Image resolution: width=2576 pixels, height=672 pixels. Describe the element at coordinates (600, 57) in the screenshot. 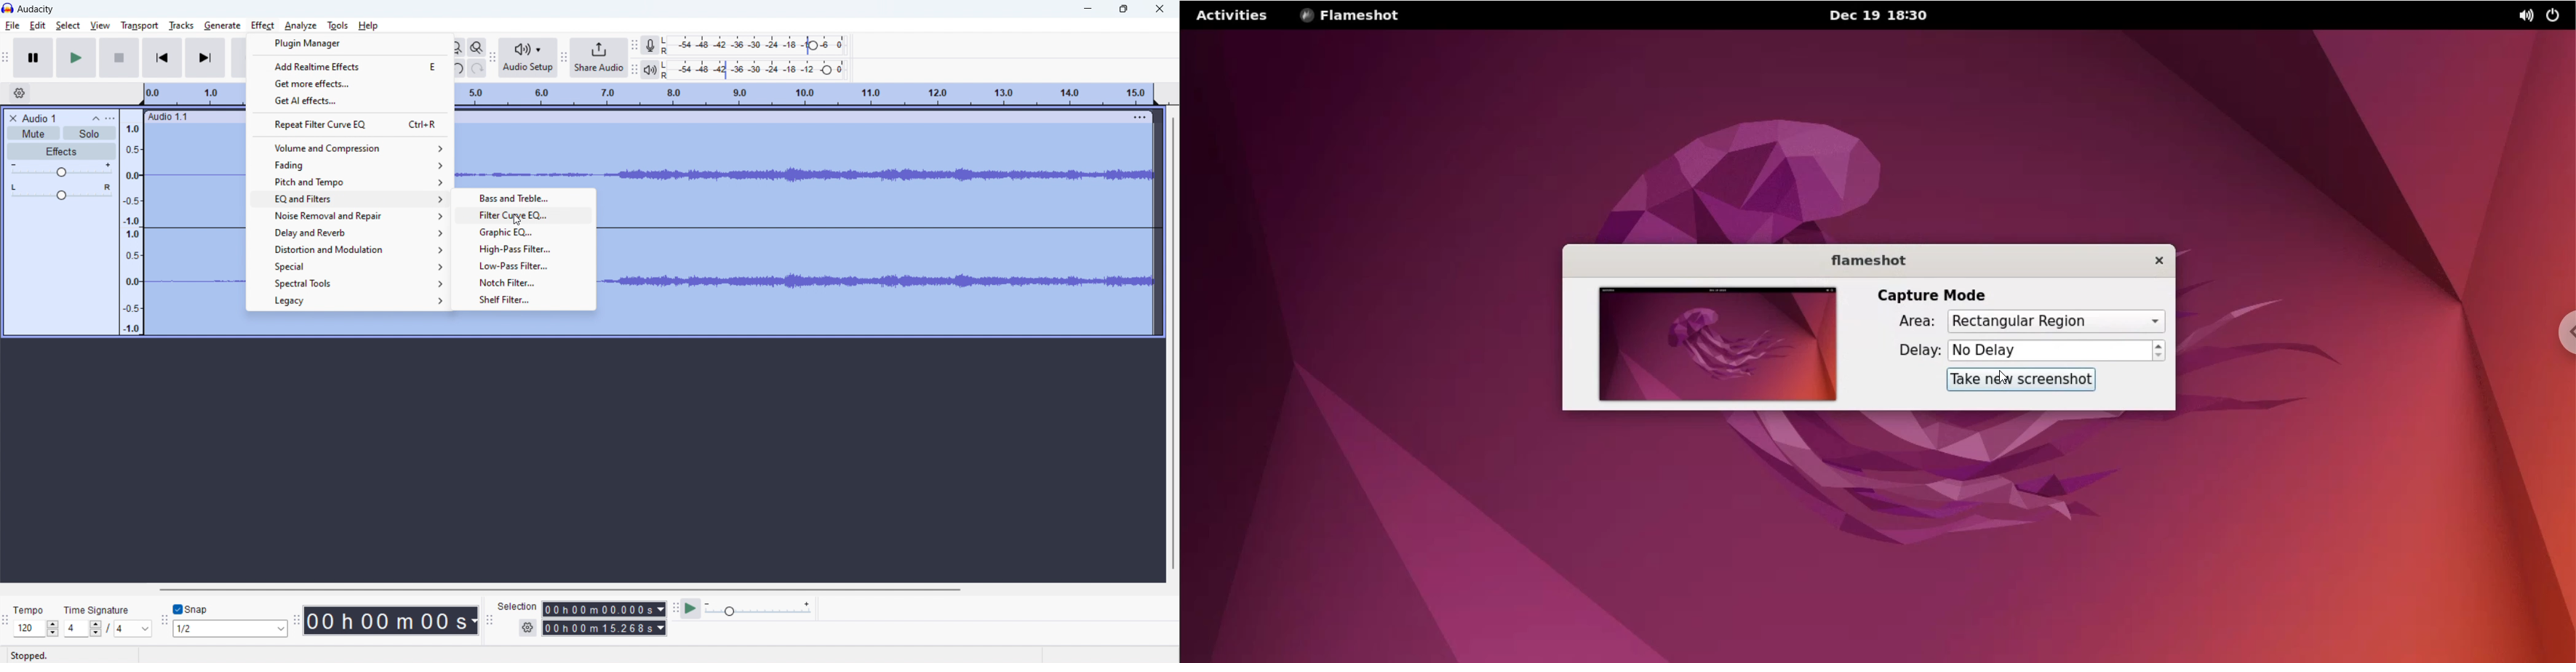

I see `share audio` at that location.